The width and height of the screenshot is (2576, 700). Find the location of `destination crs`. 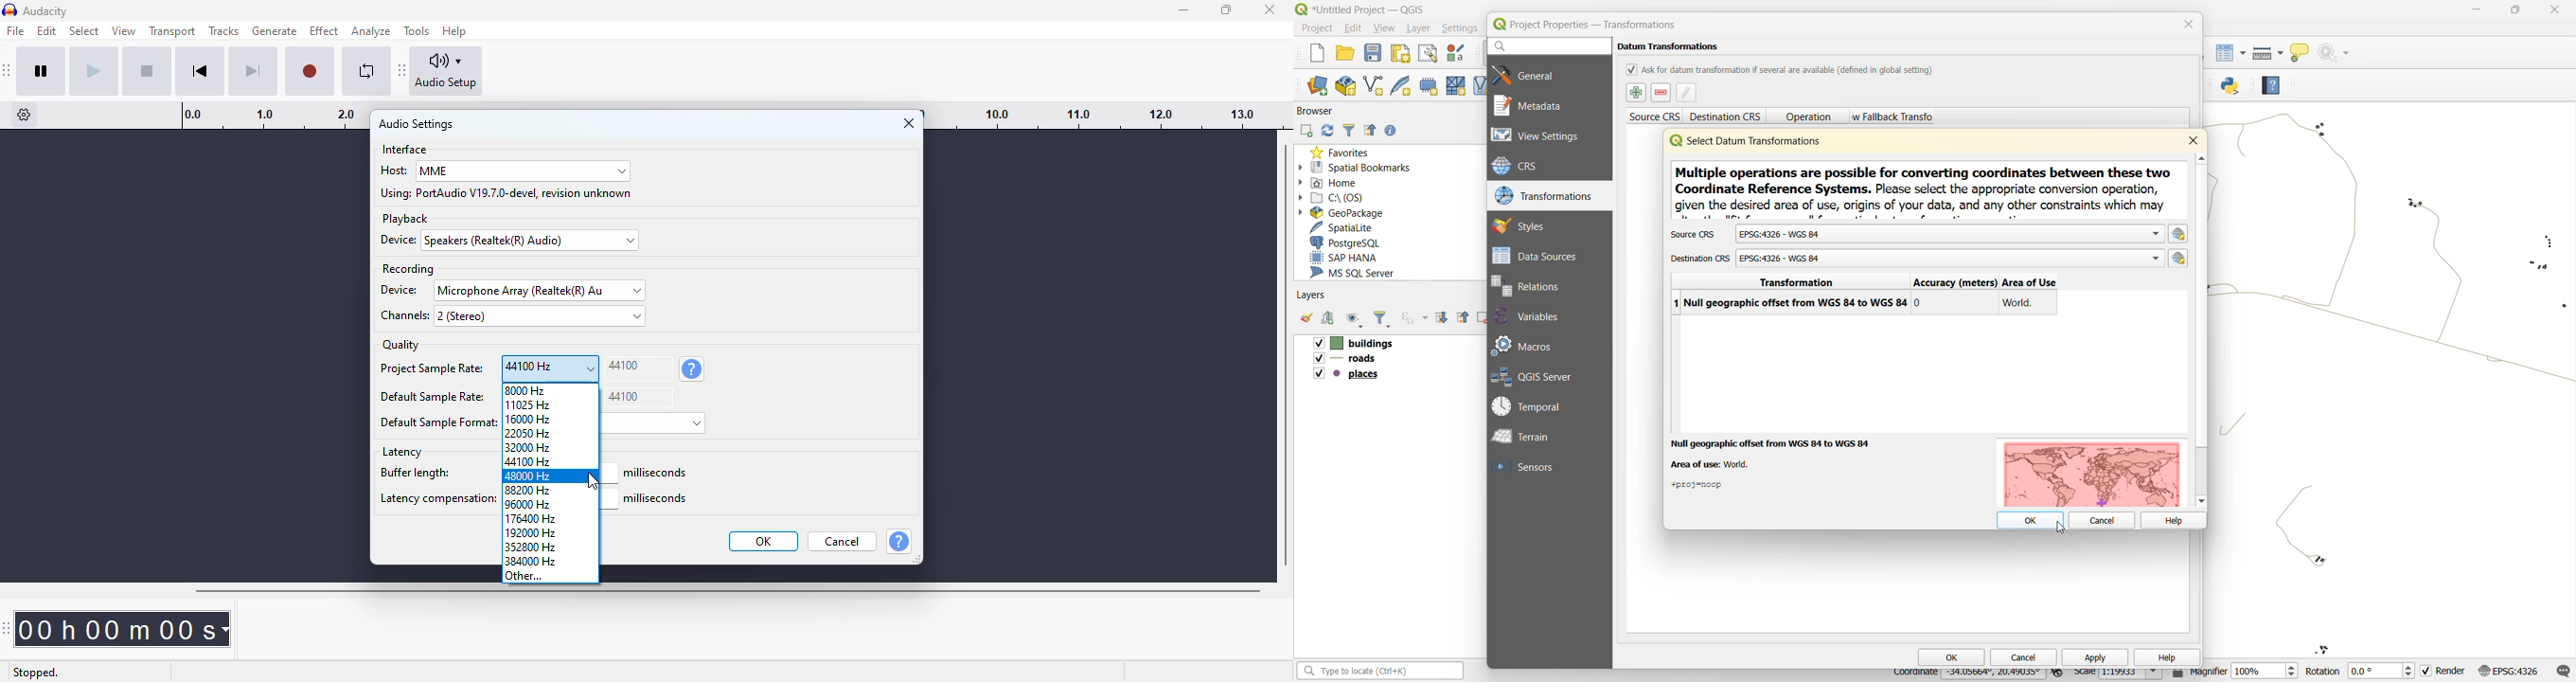

destination crs is located at coordinates (1700, 257).